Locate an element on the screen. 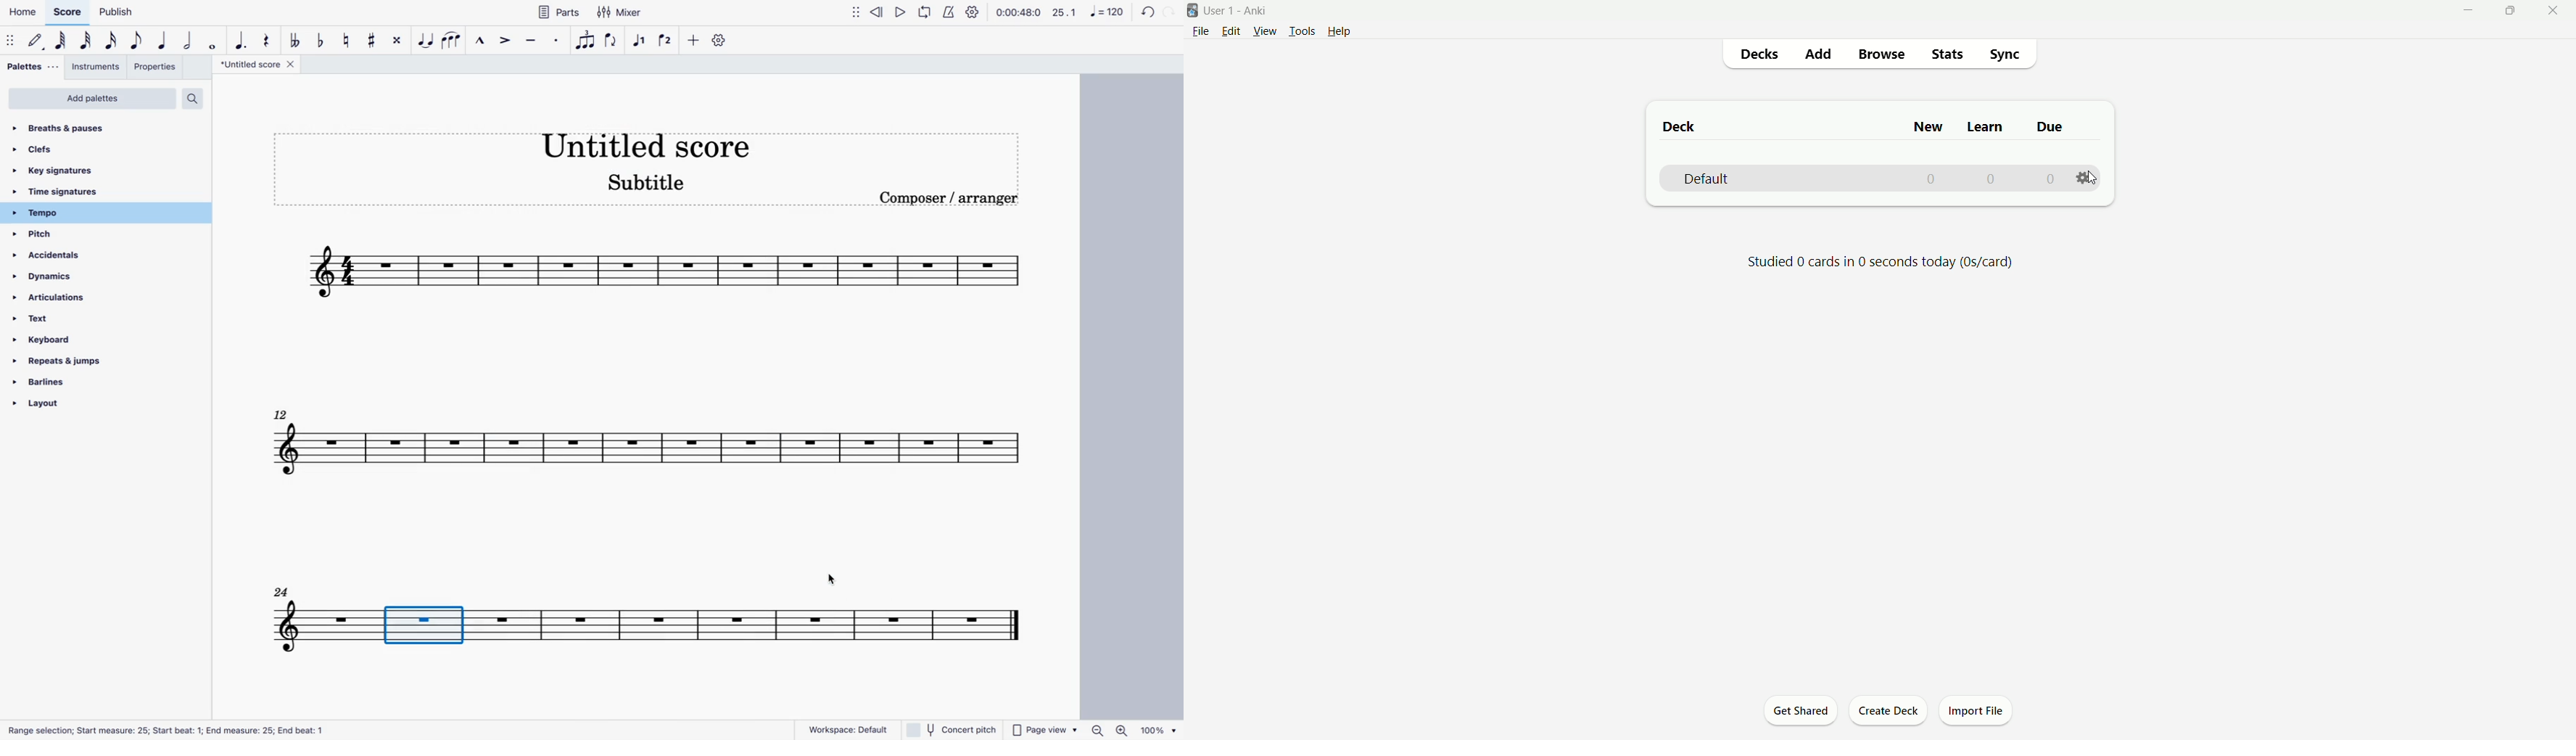 The height and width of the screenshot is (756, 2576). breaths & pauses is located at coordinates (68, 128).